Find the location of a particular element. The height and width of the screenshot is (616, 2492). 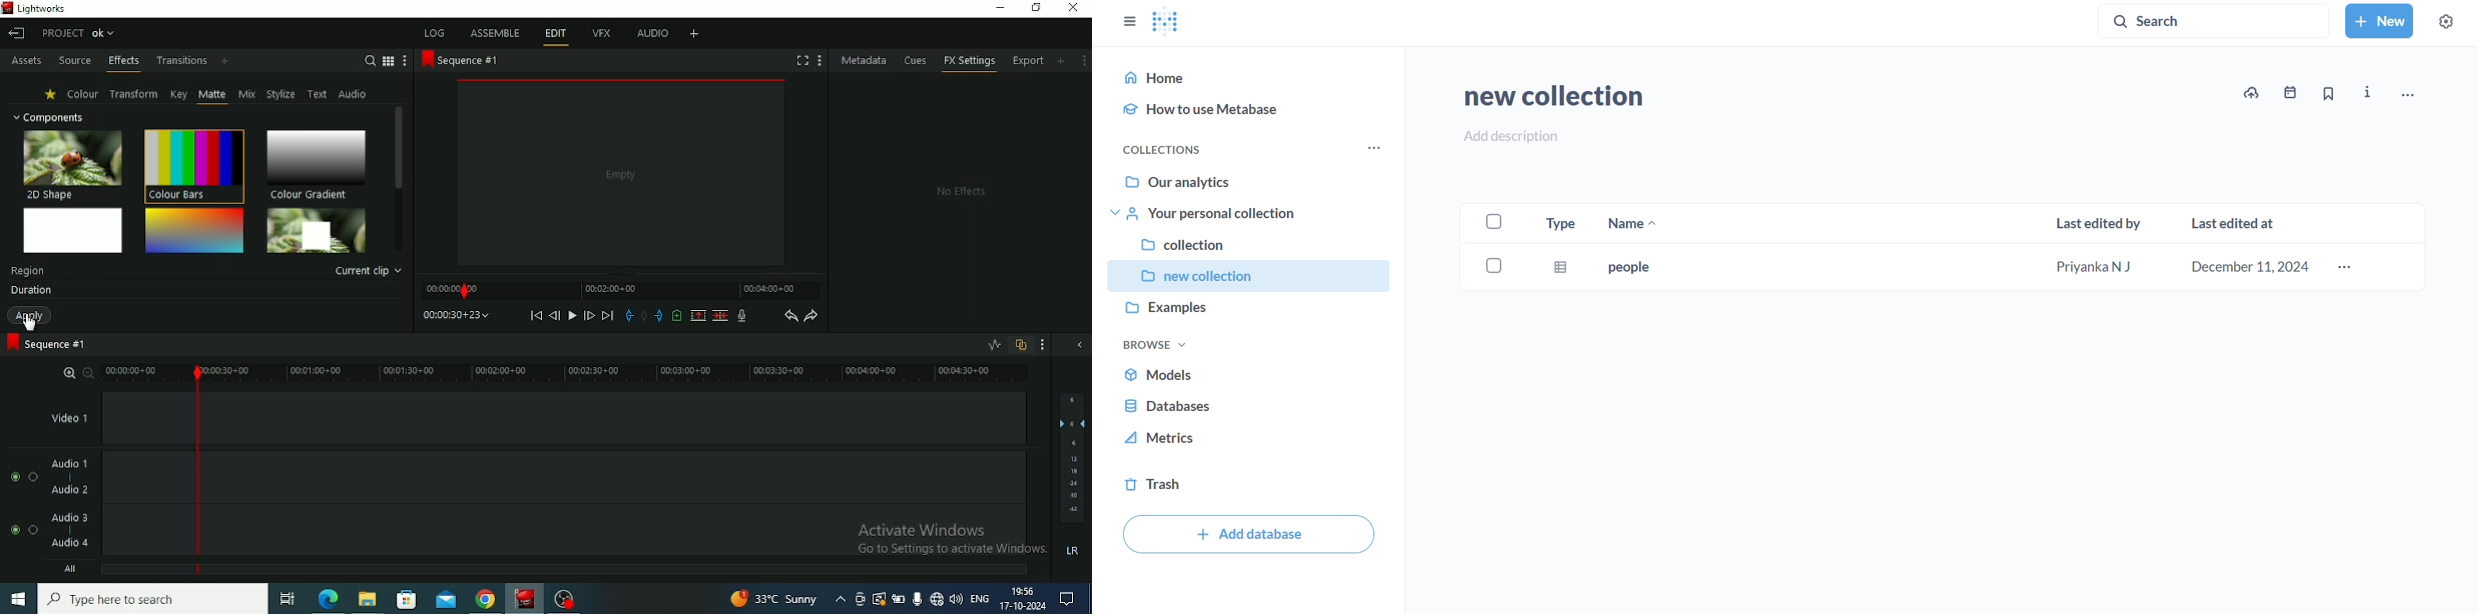

Corner Gradient is located at coordinates (194, 230).